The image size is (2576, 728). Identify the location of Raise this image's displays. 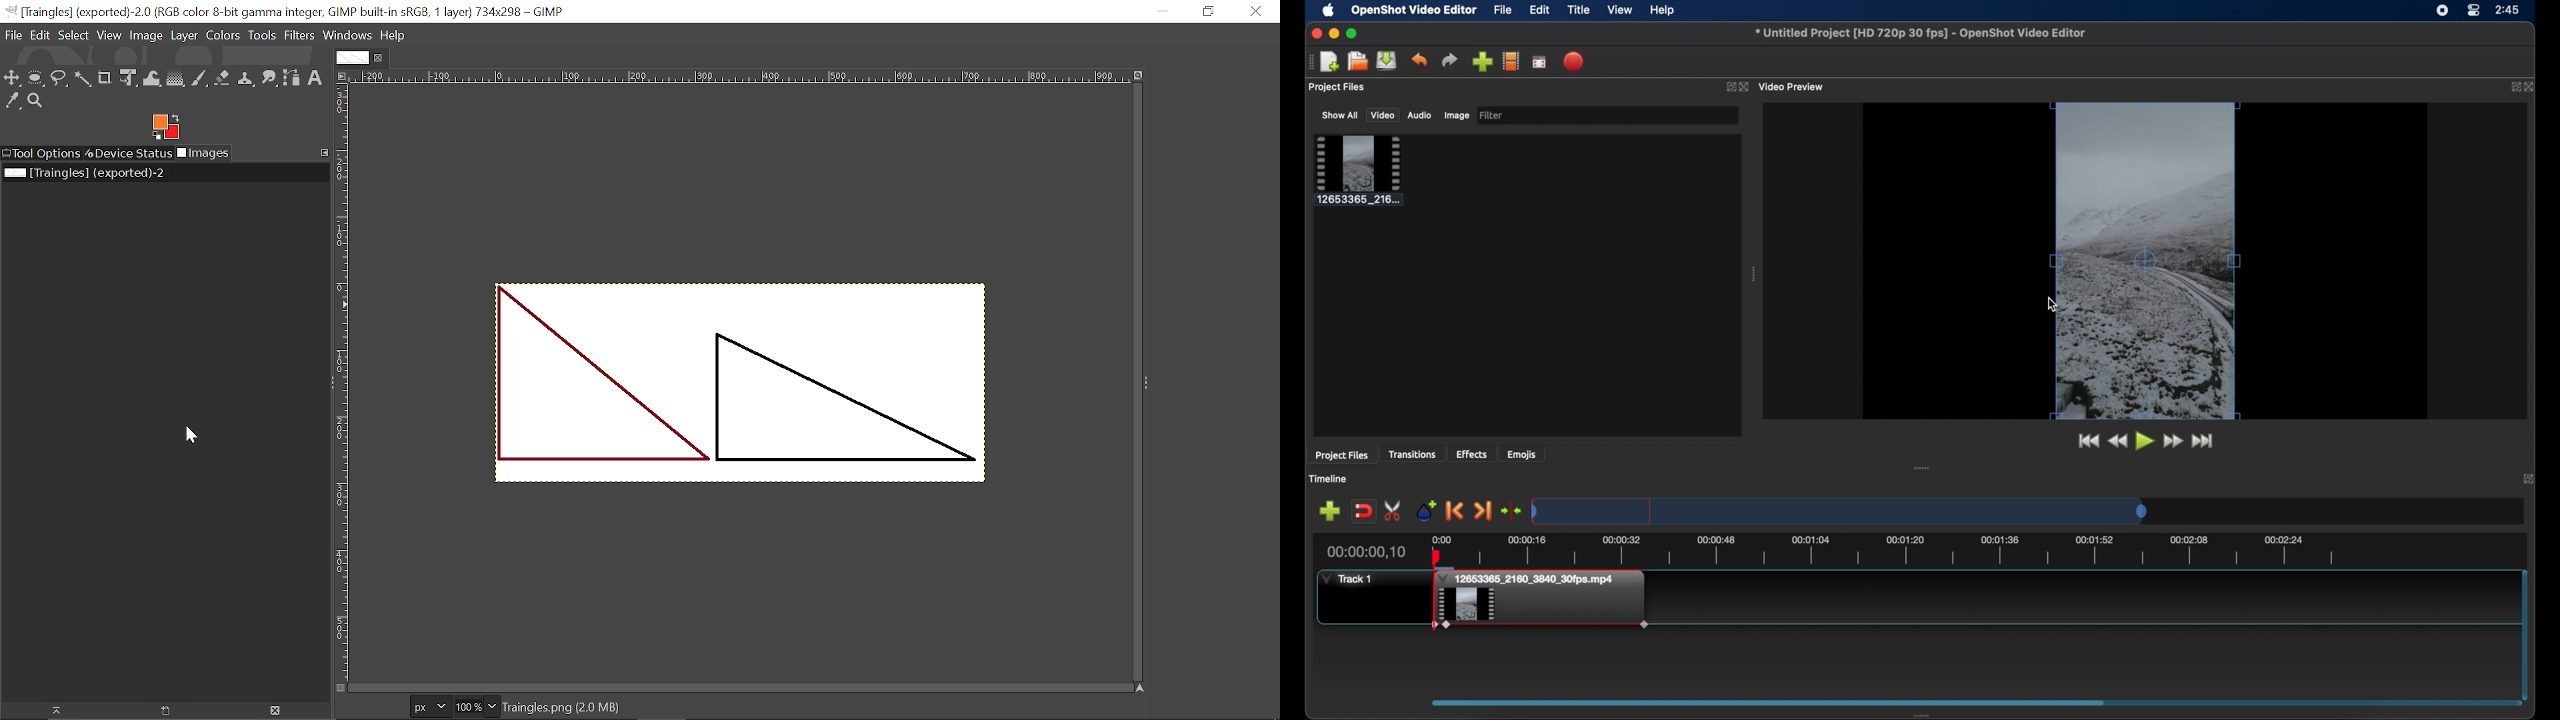
(57, 710).